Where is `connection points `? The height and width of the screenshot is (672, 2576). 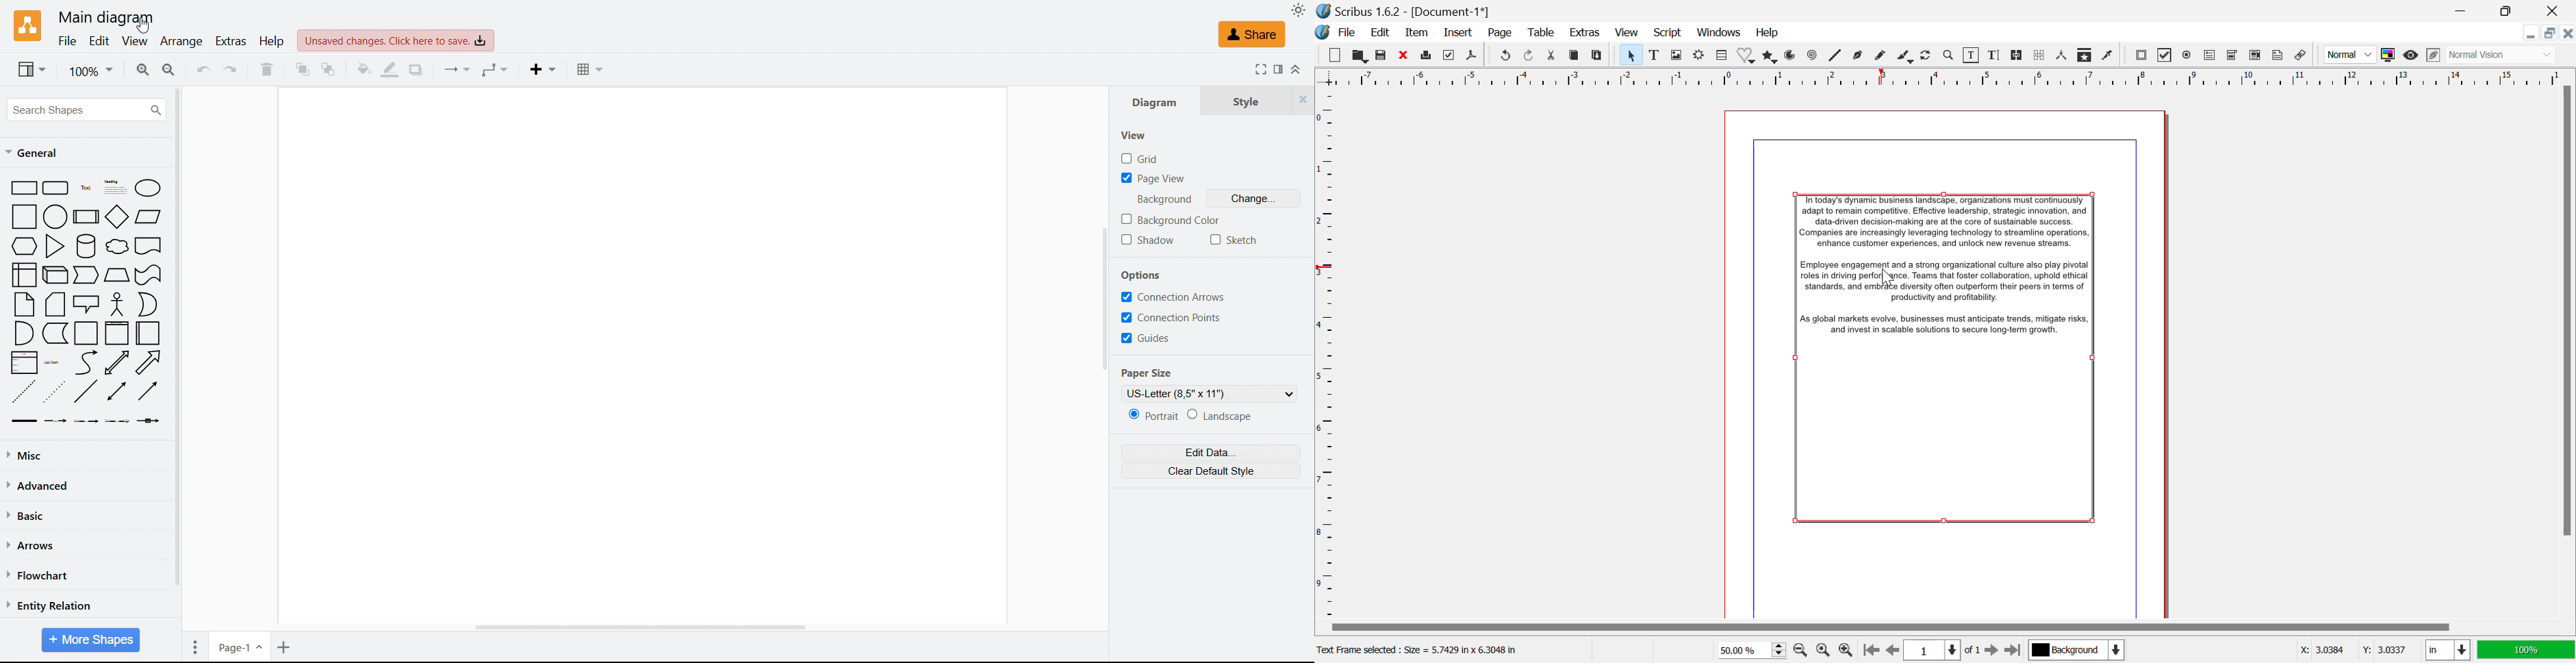
connection points  is located at coordinates (1174, 318).